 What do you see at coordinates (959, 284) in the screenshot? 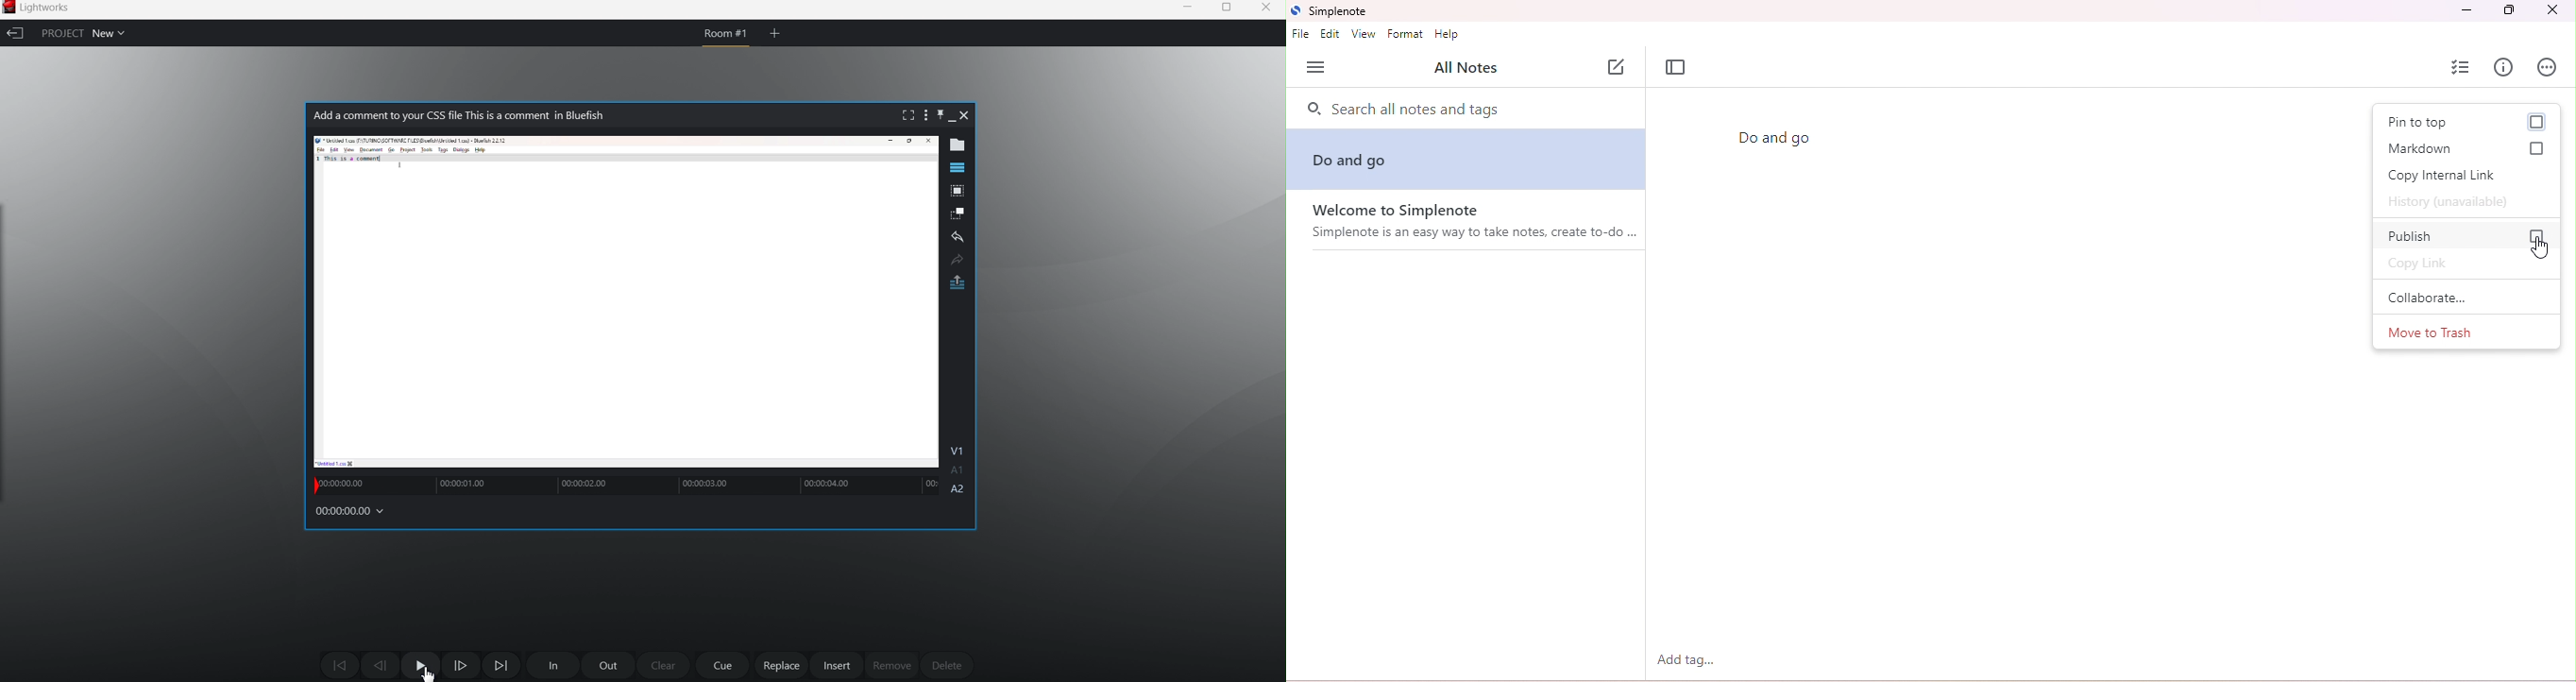
I see `pop out original` at bounding box center [959, 284].